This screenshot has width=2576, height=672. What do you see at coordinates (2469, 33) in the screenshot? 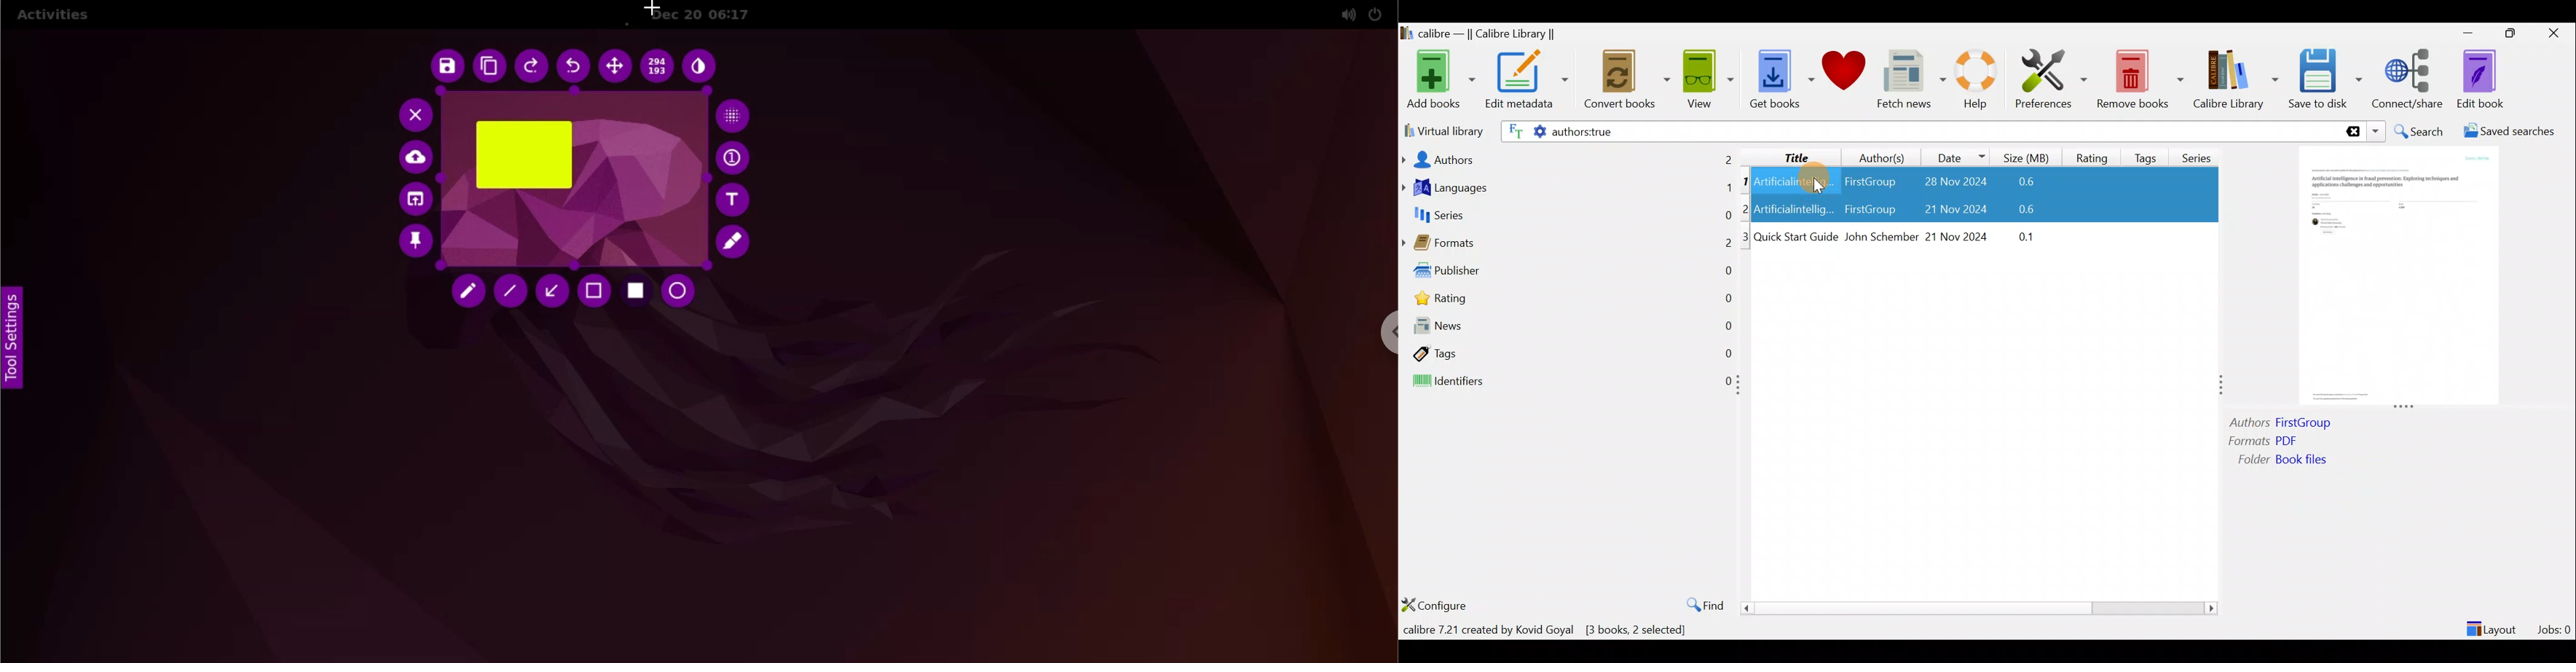
I see `Minimize` at bounding box center [2469, 33].